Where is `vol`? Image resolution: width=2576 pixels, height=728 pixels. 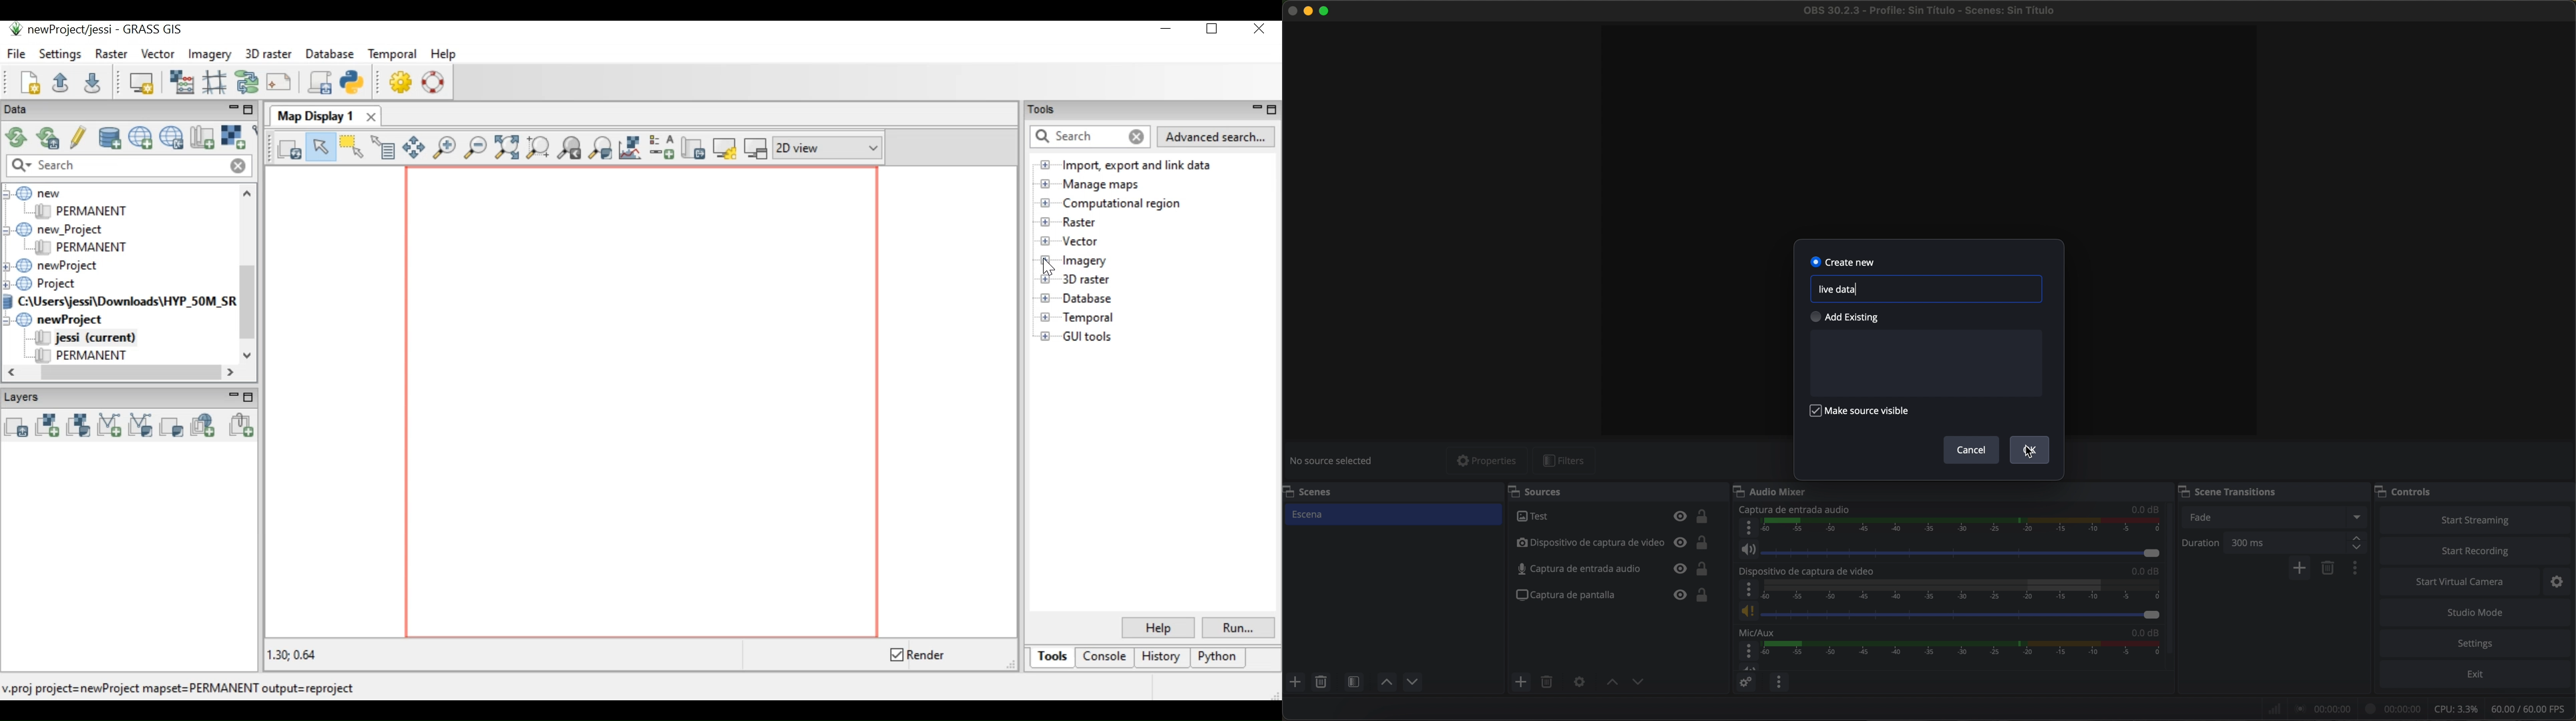 vol is located at coordinates (1949, 612).